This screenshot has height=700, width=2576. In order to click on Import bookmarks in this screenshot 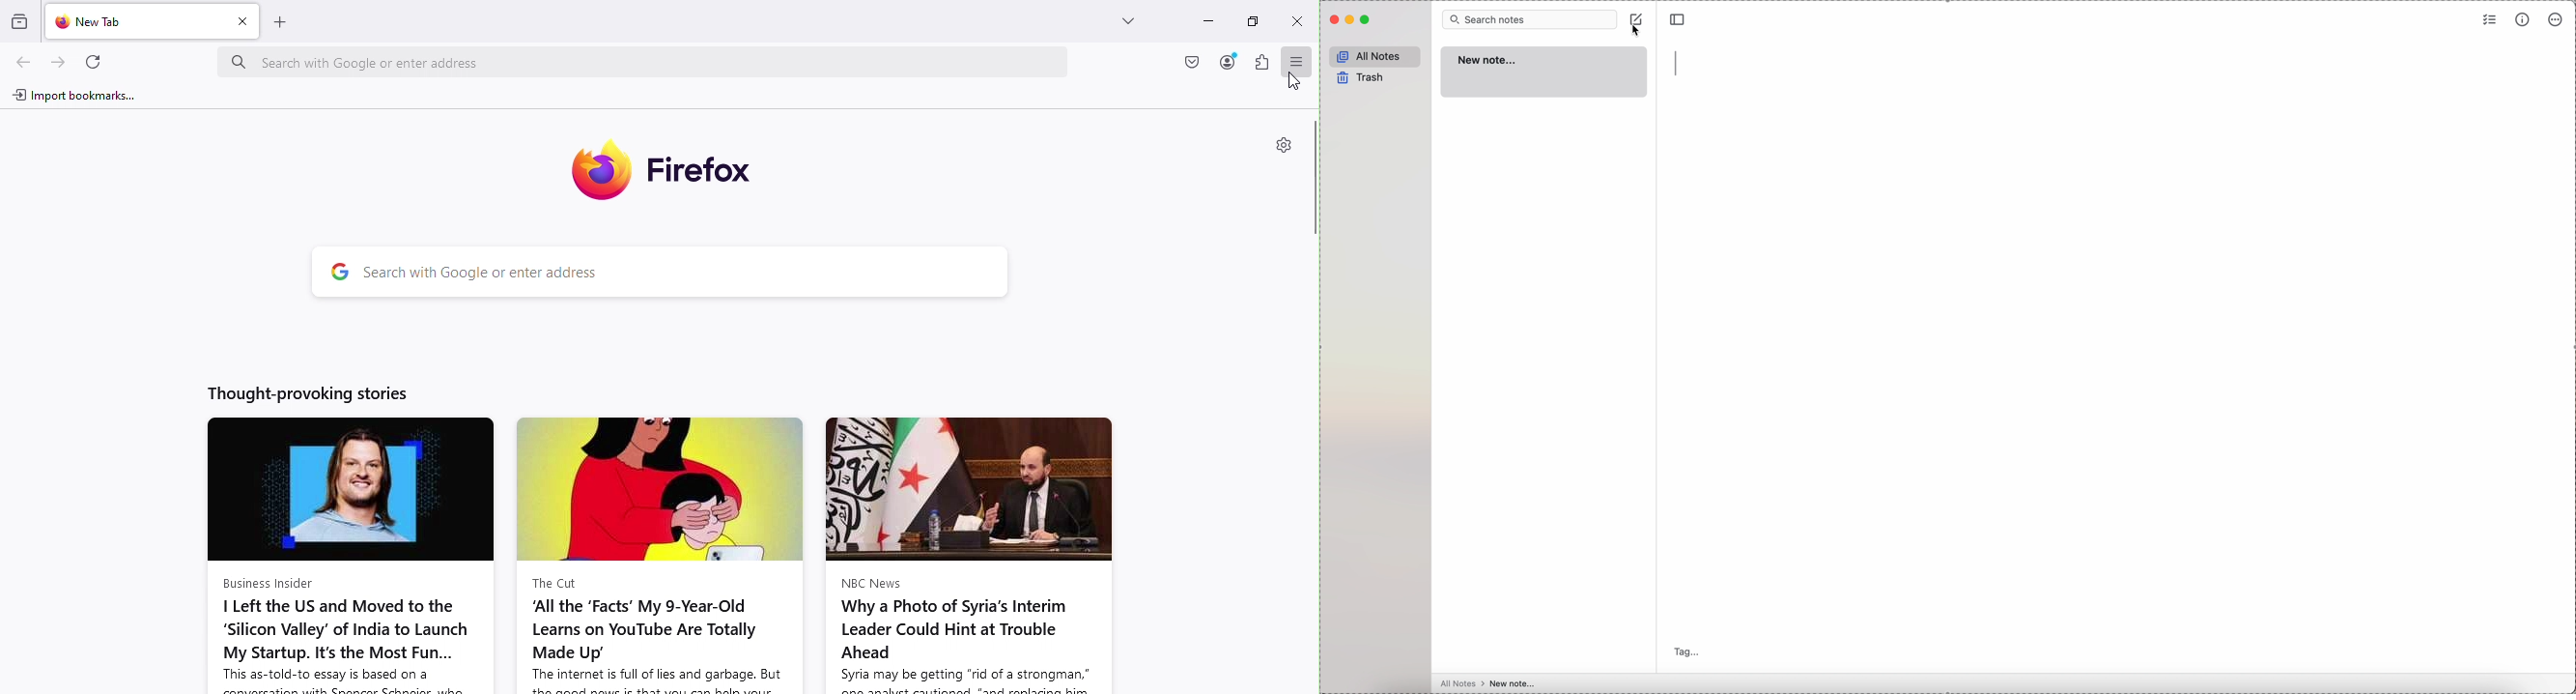, I will do `click(74, 93)`.